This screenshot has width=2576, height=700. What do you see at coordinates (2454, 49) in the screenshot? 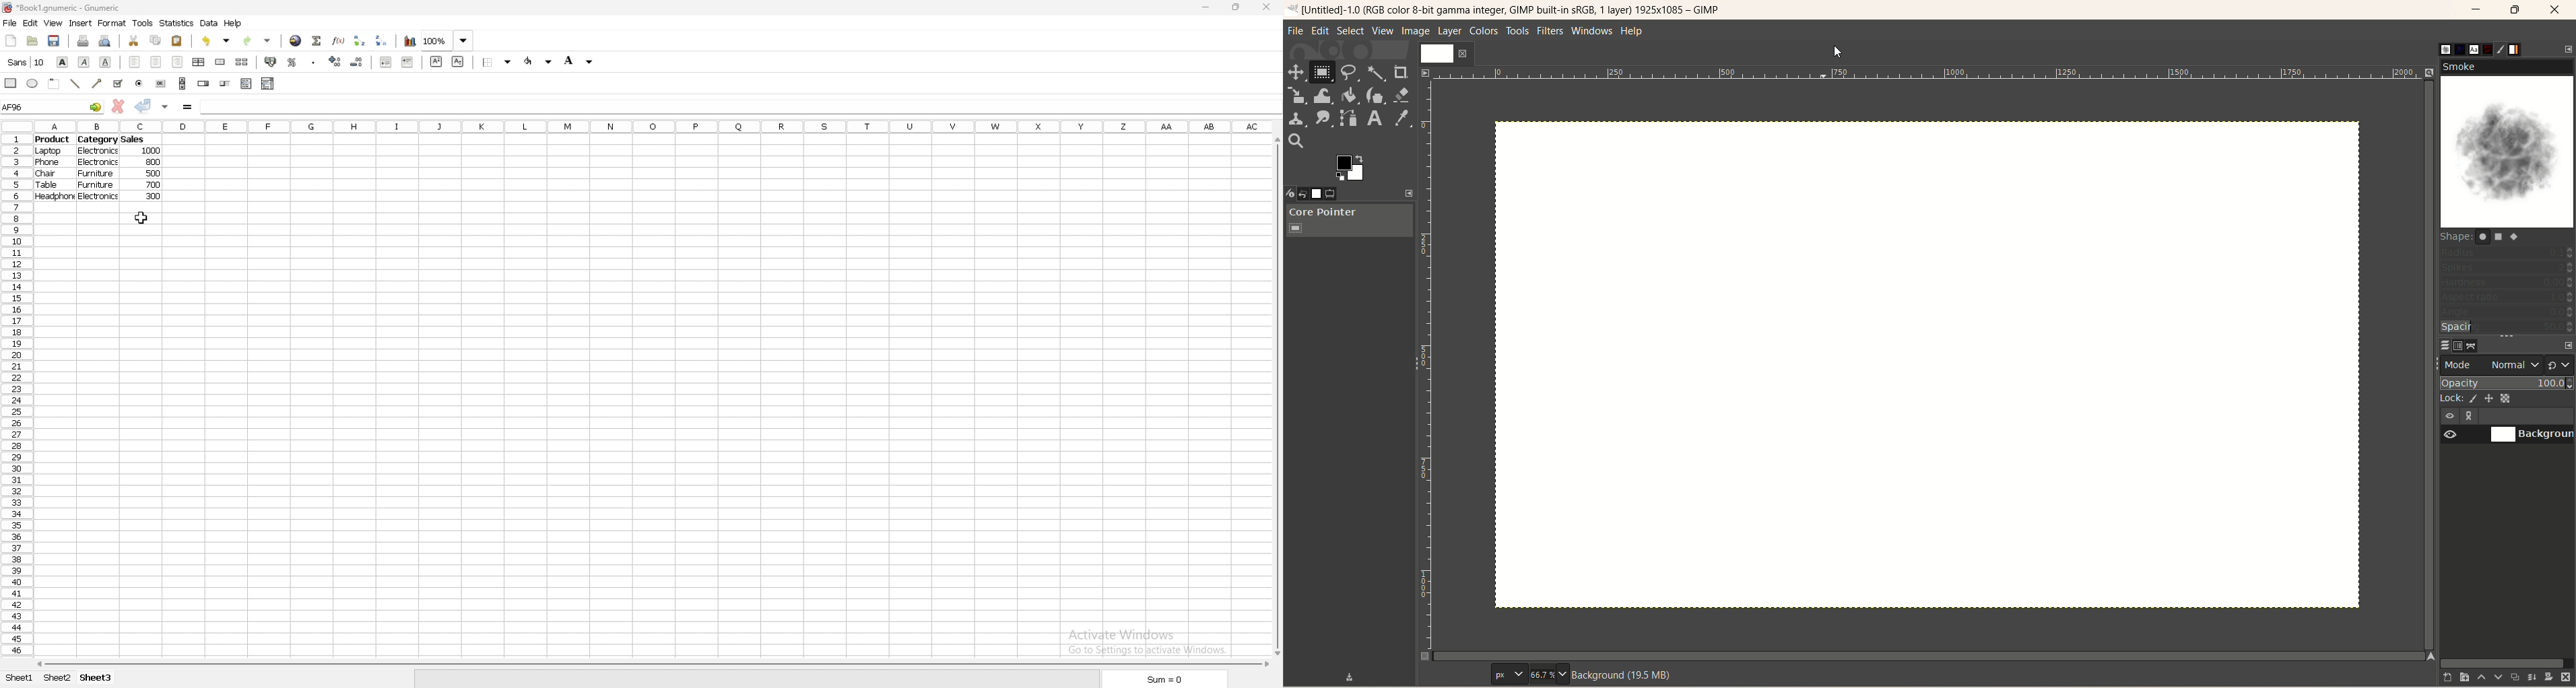
I see `pattern` at bounding box center [2454, 49].